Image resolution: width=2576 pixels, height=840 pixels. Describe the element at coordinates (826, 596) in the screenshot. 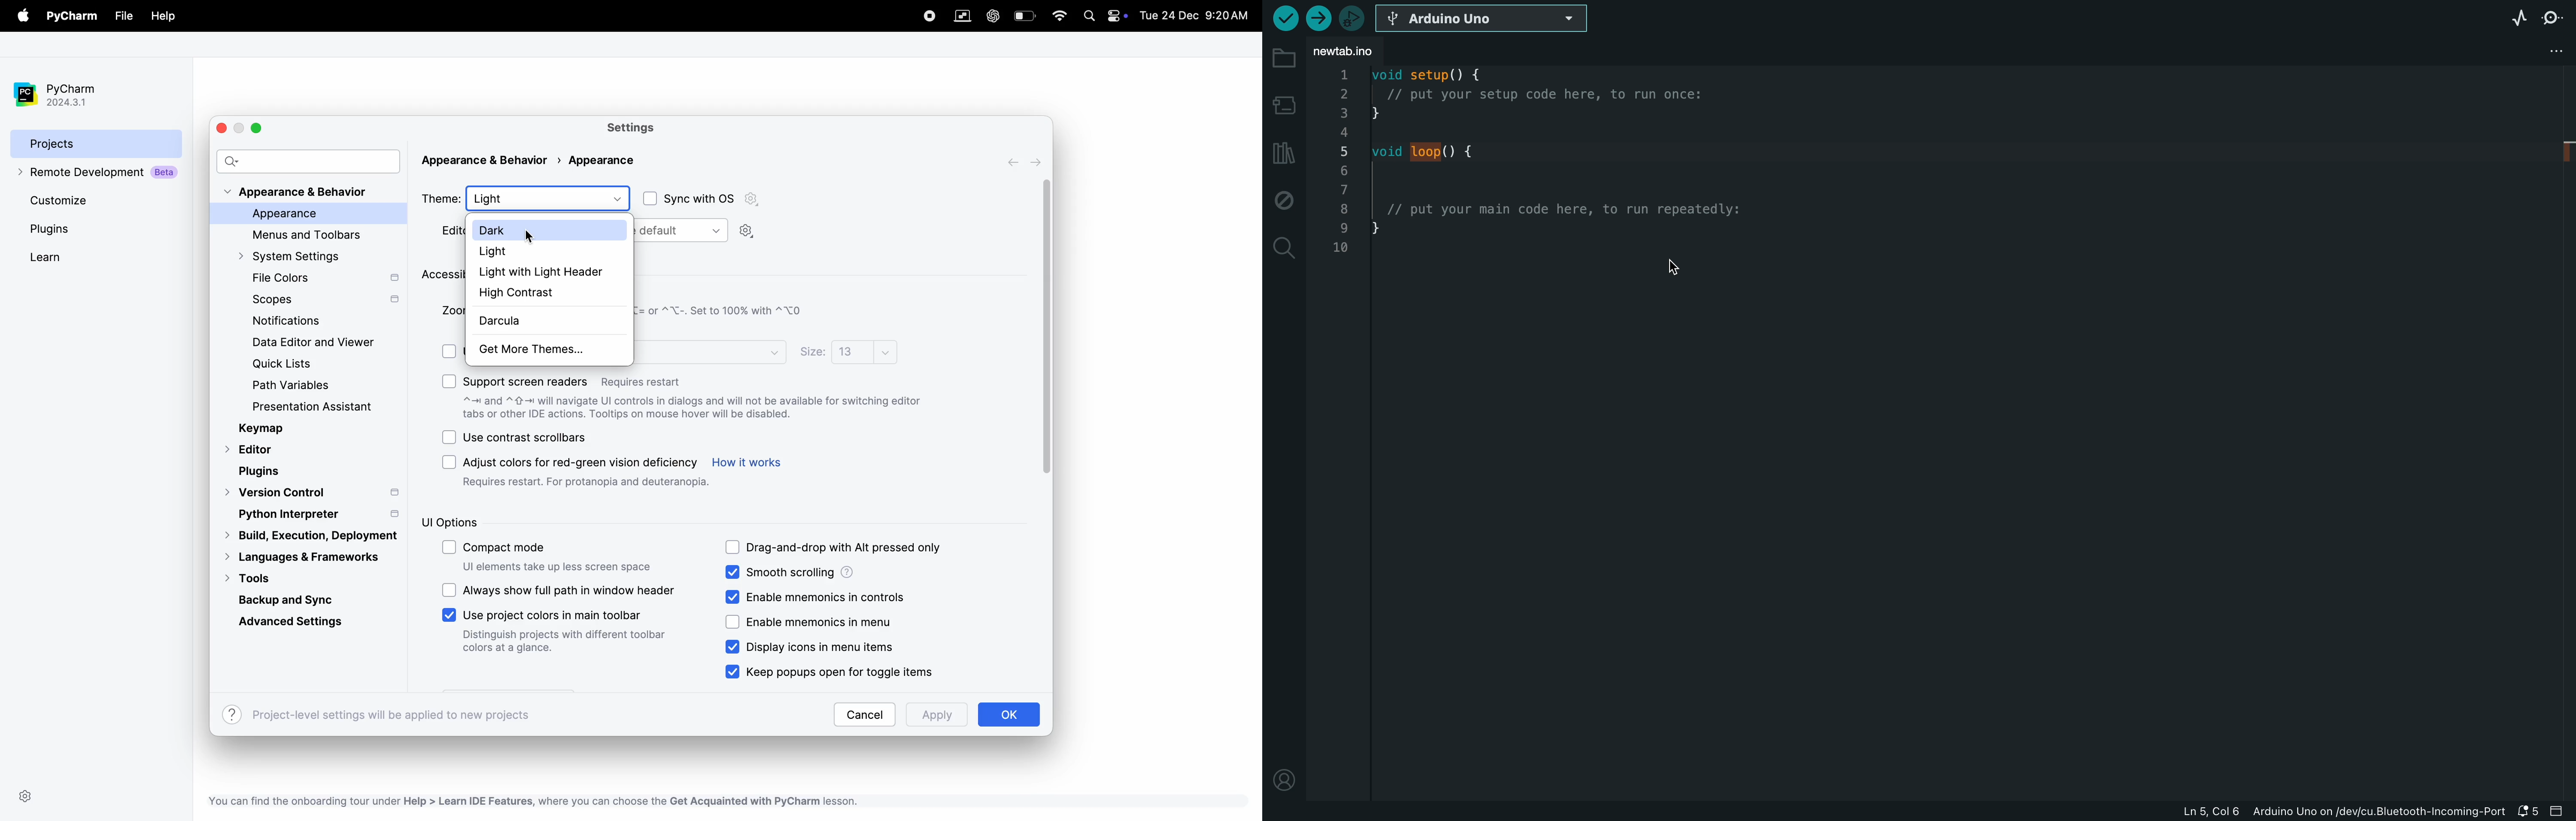

I see `enable memonics` at that location.